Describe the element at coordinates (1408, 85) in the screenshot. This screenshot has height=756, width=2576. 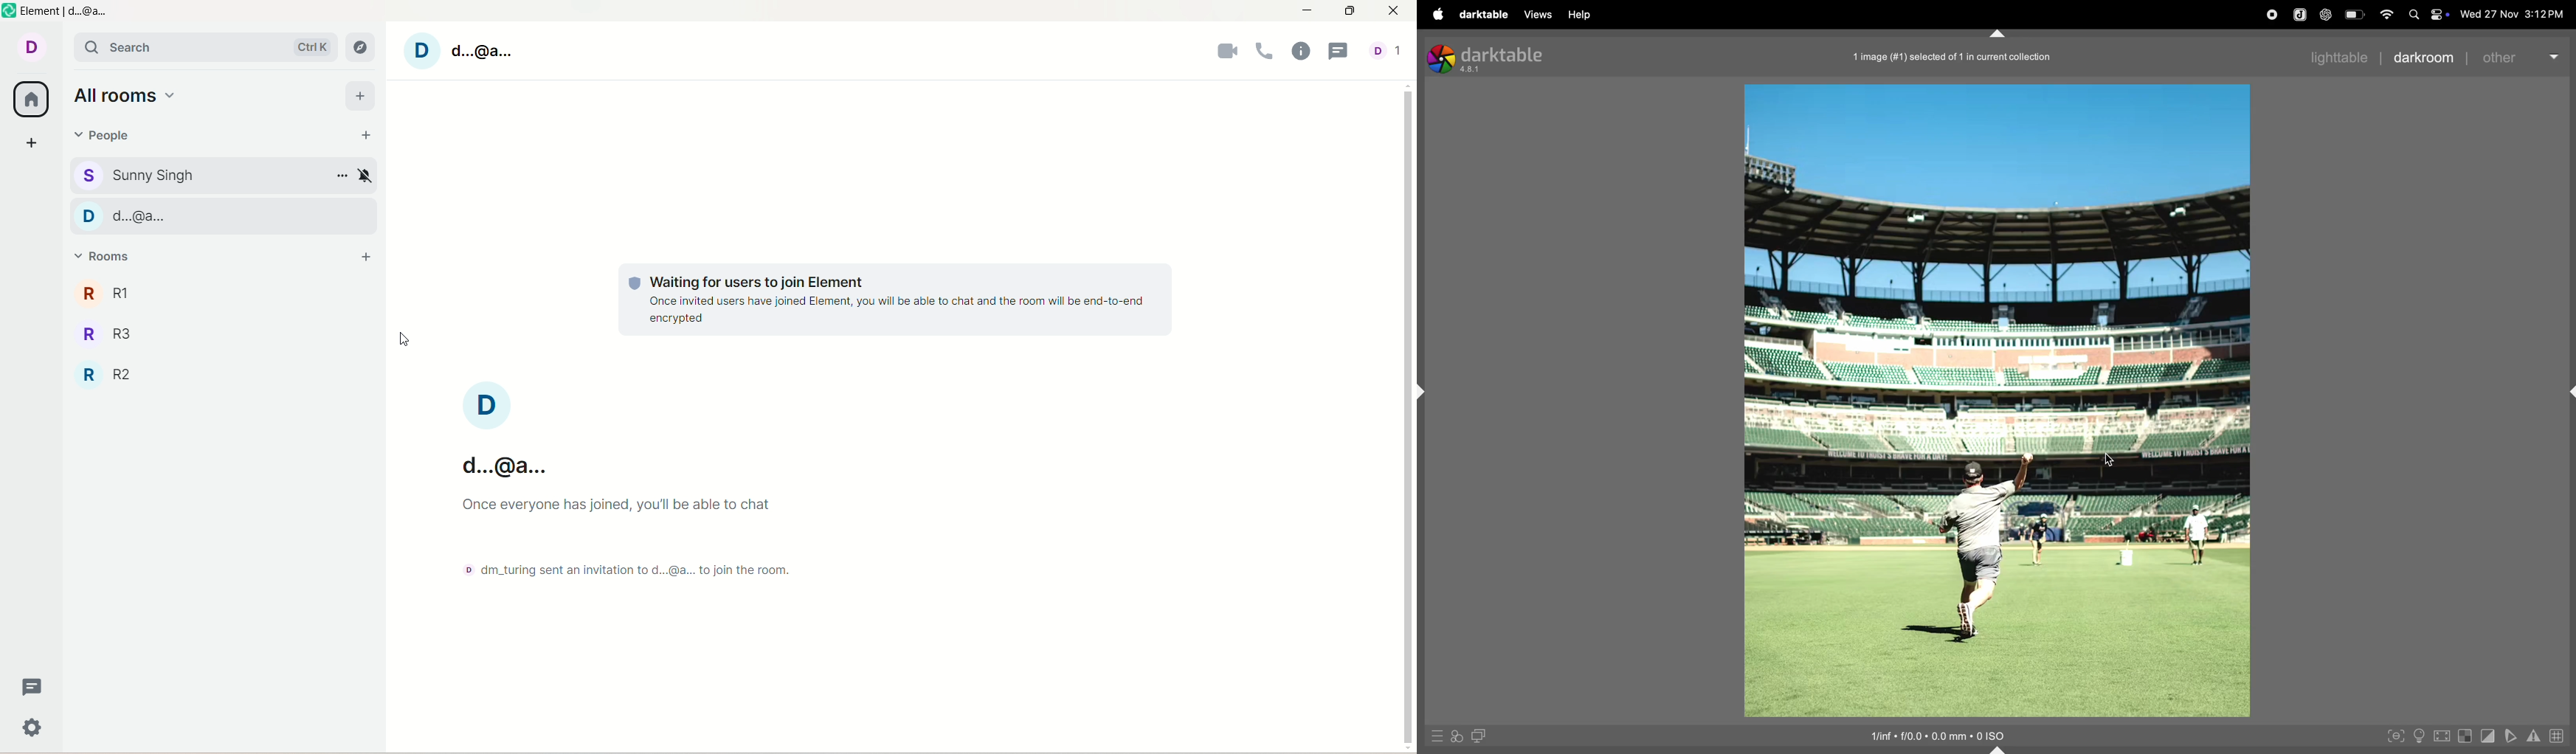
I see `scroll up` at that location.